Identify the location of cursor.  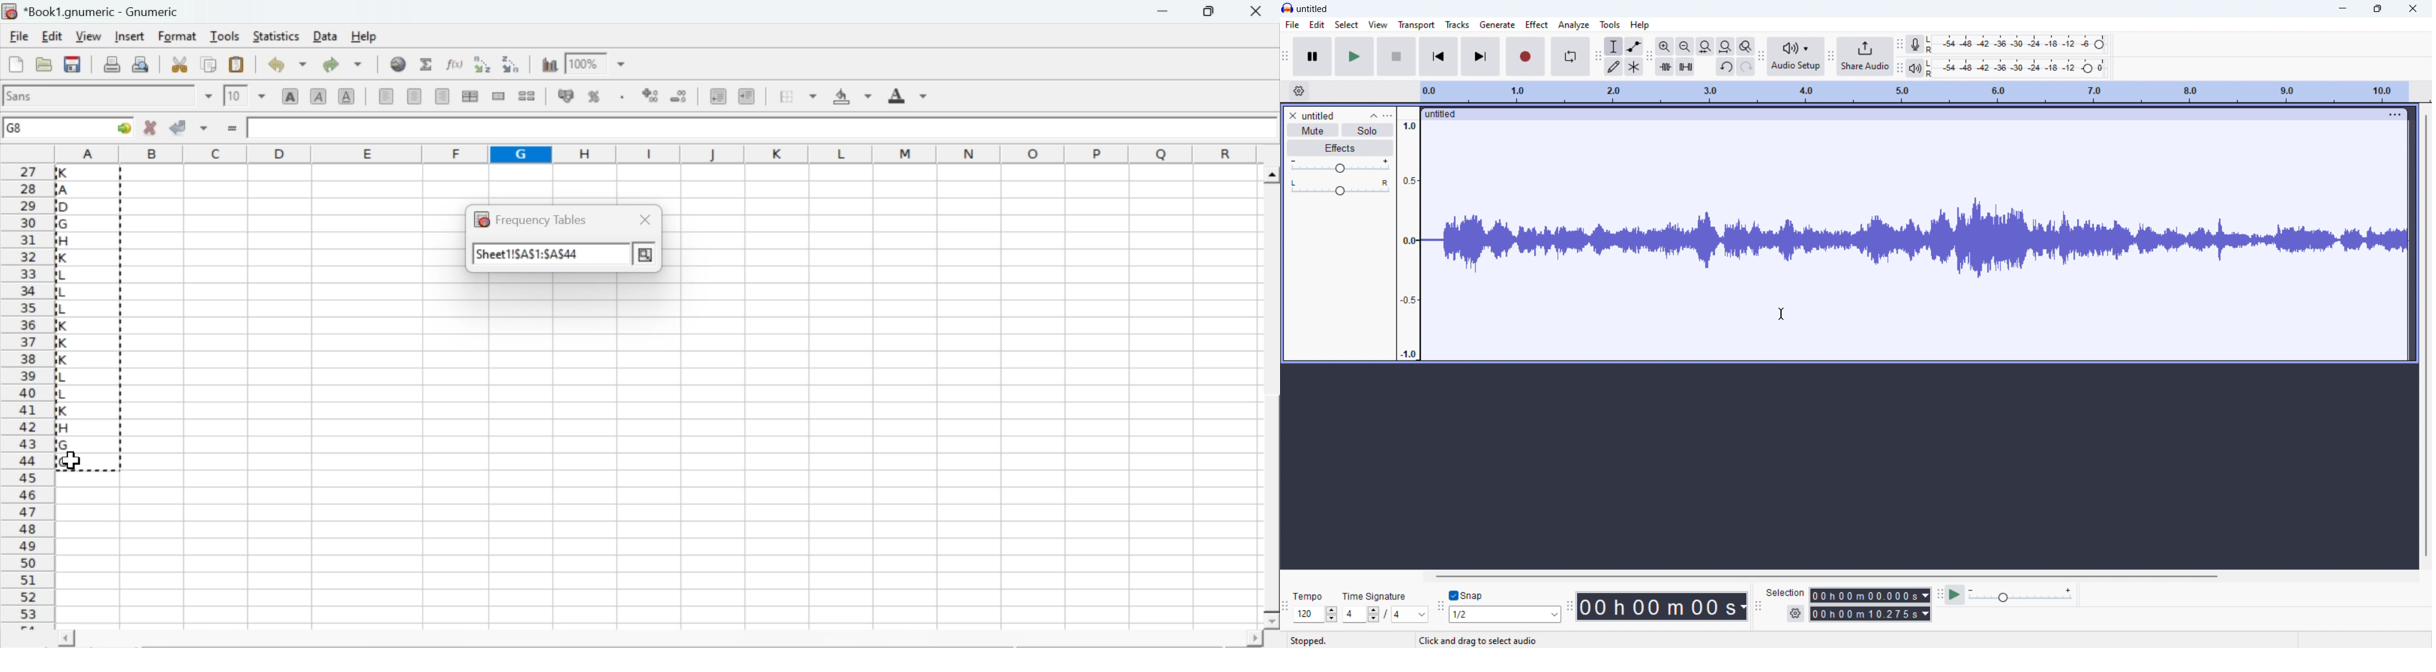
(70, 173).